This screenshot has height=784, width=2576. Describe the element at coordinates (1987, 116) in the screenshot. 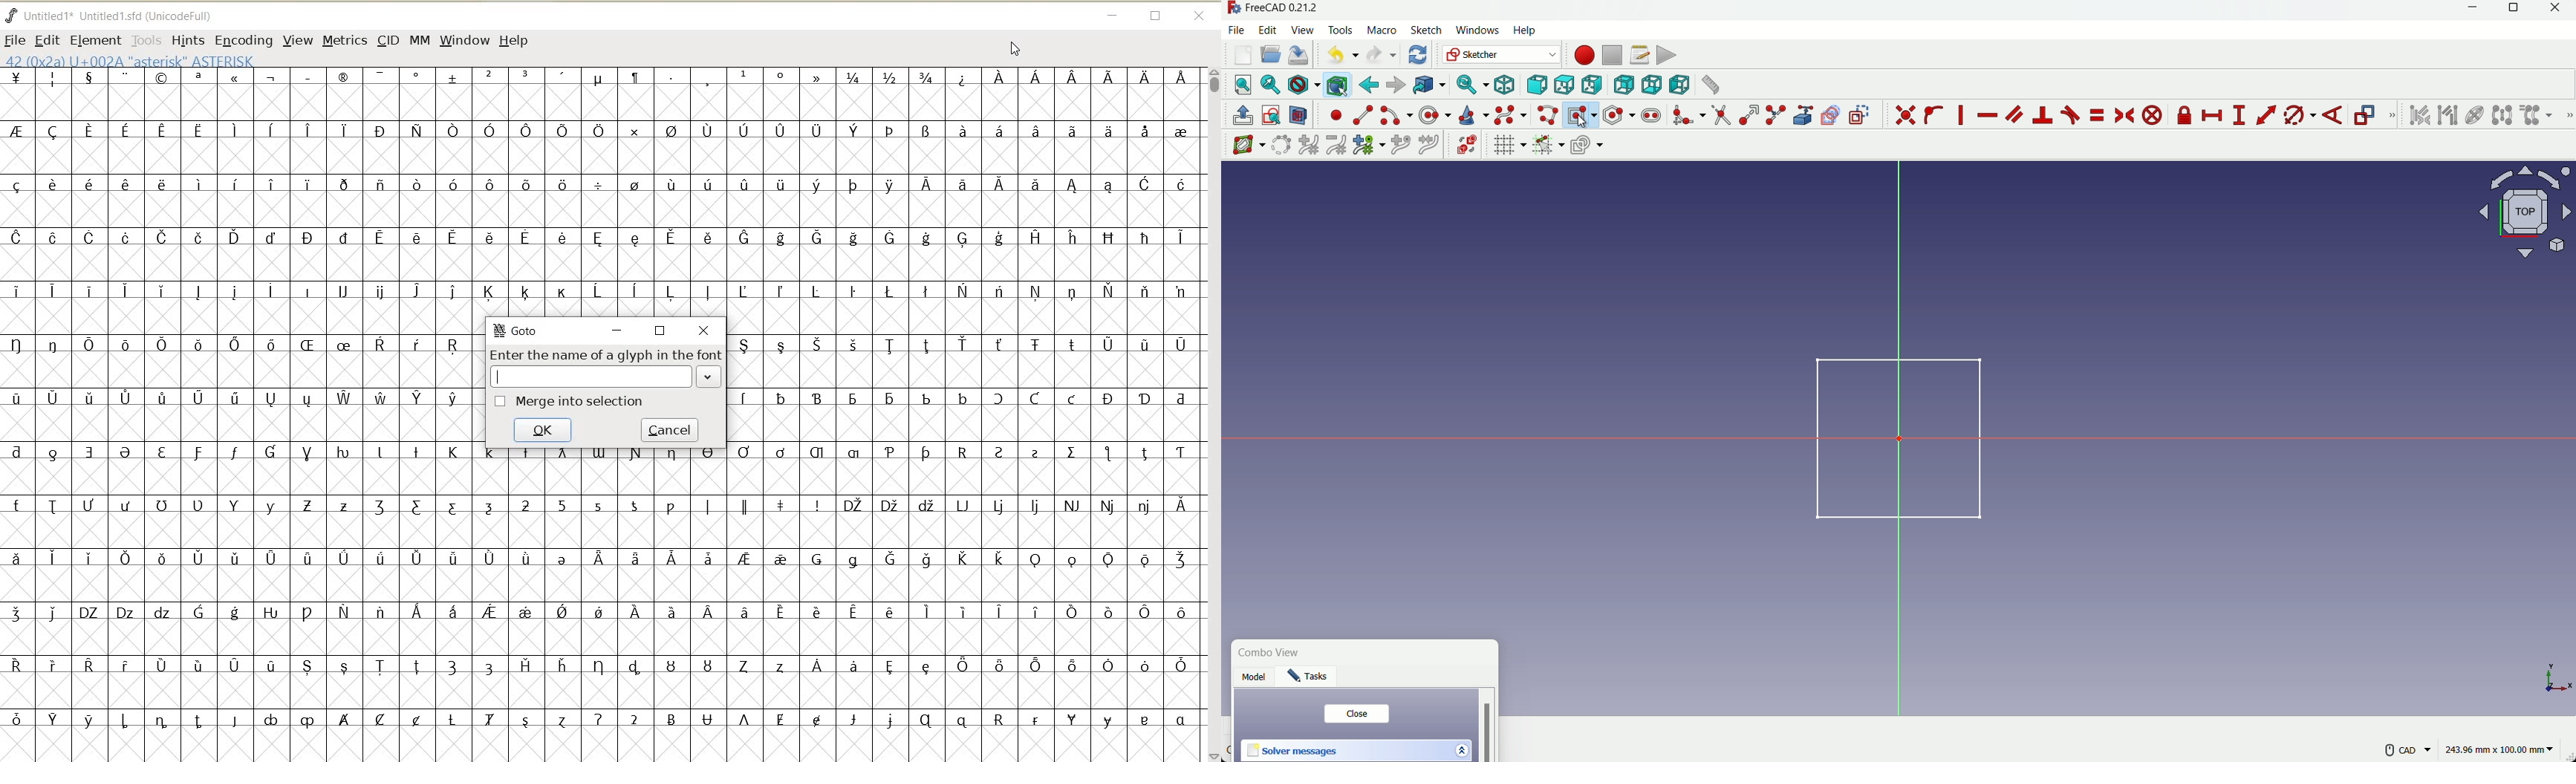

I see `constraint horizontal` at that location.